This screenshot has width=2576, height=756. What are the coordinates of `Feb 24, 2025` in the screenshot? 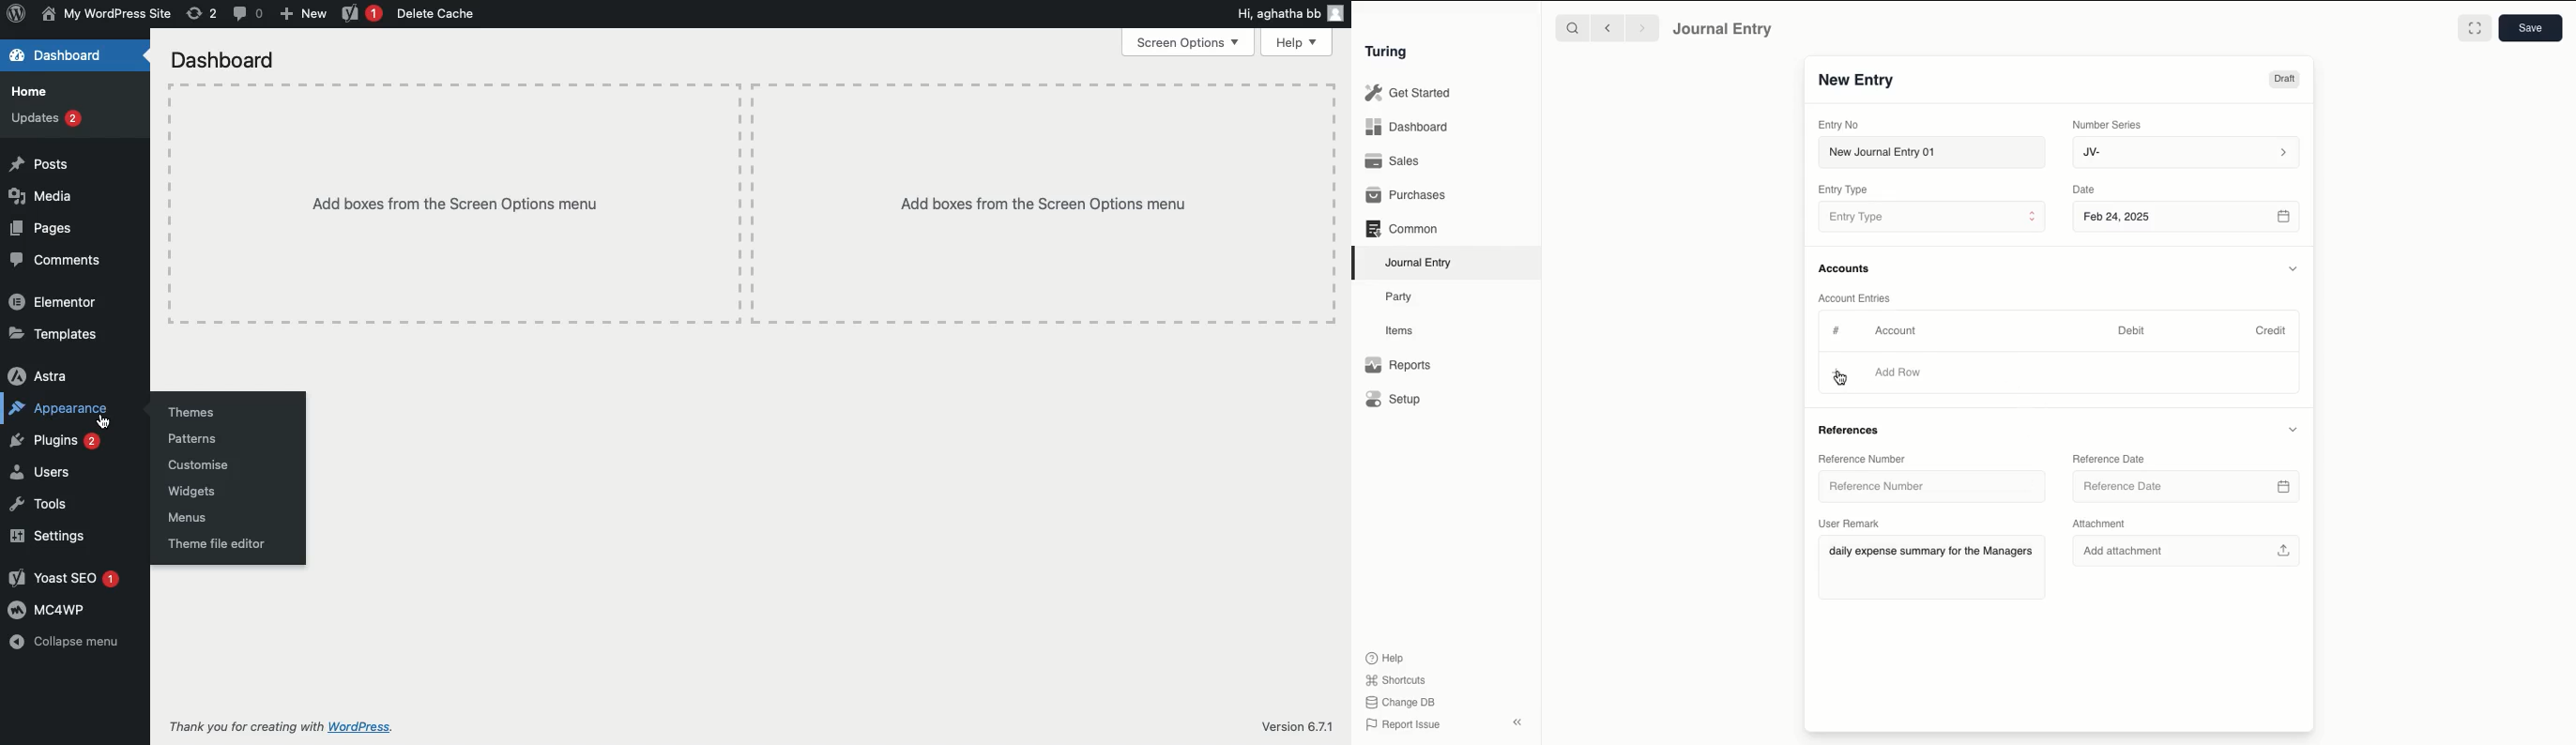 It's located at (2188, 219).